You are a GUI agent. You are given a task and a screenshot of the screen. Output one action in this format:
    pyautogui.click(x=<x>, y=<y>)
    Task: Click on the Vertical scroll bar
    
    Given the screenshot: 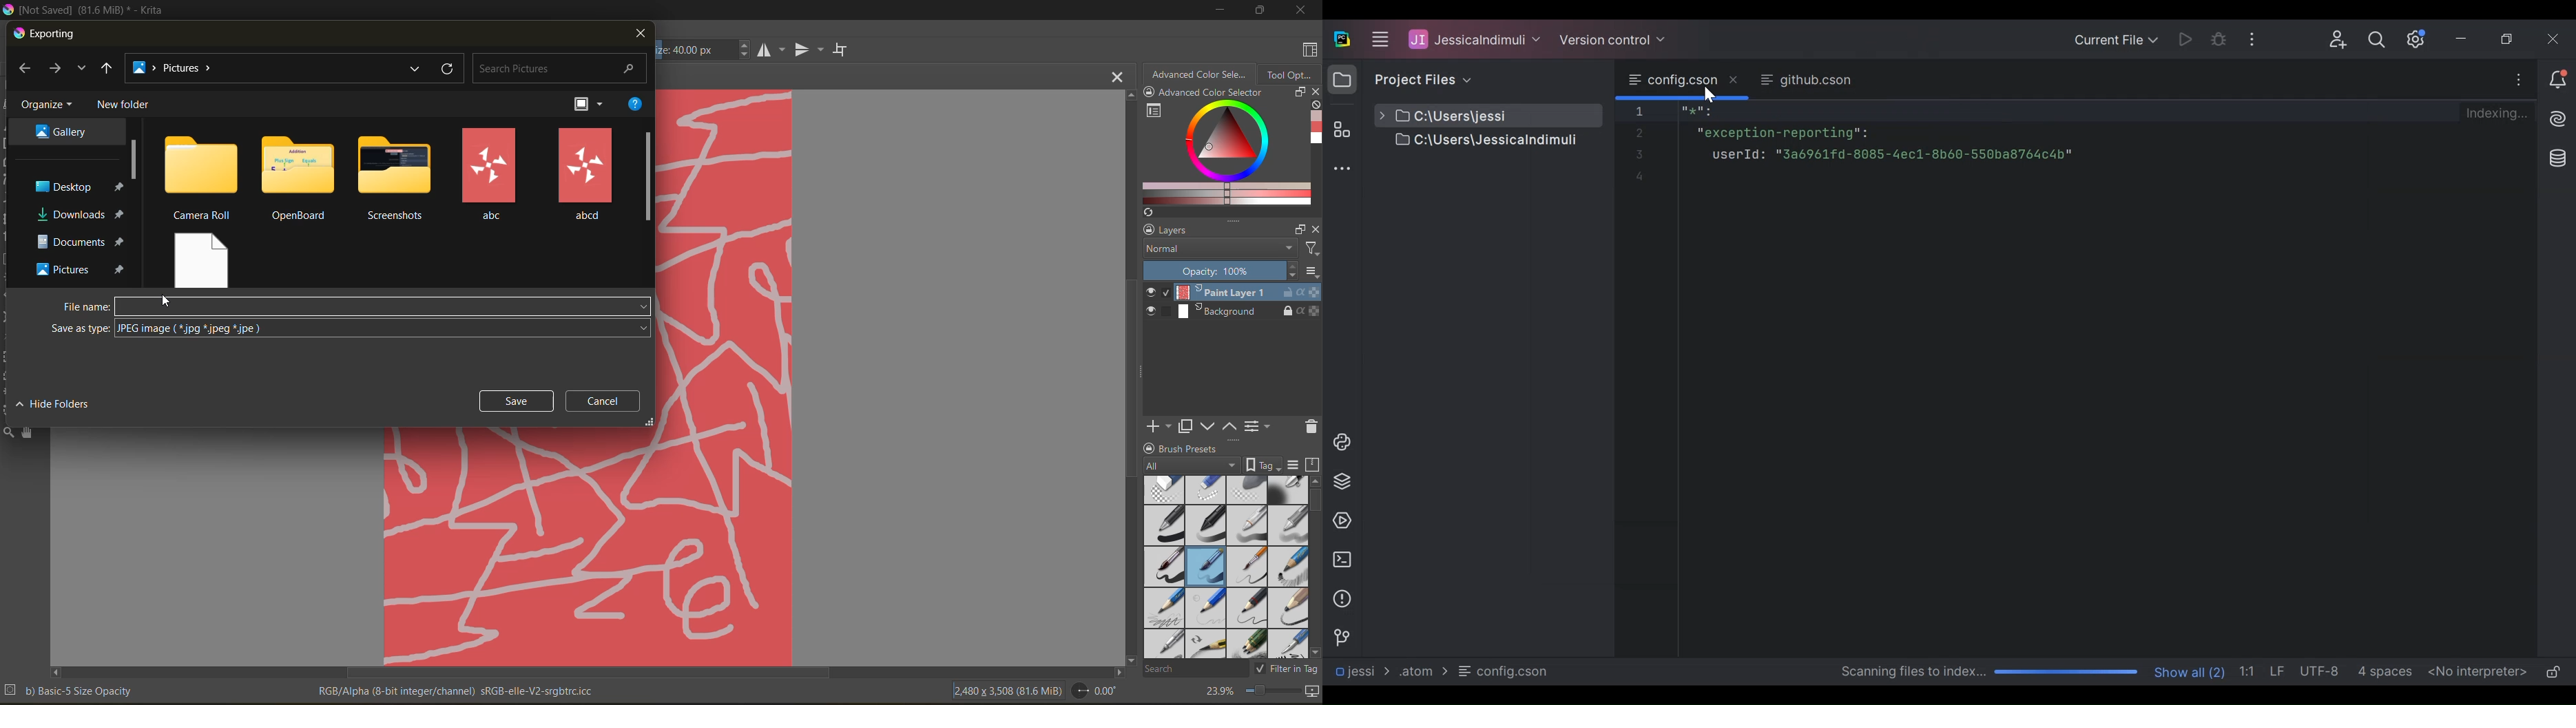 What is the action you would take?
    pyautogui.click(x=1128, y=376)
    